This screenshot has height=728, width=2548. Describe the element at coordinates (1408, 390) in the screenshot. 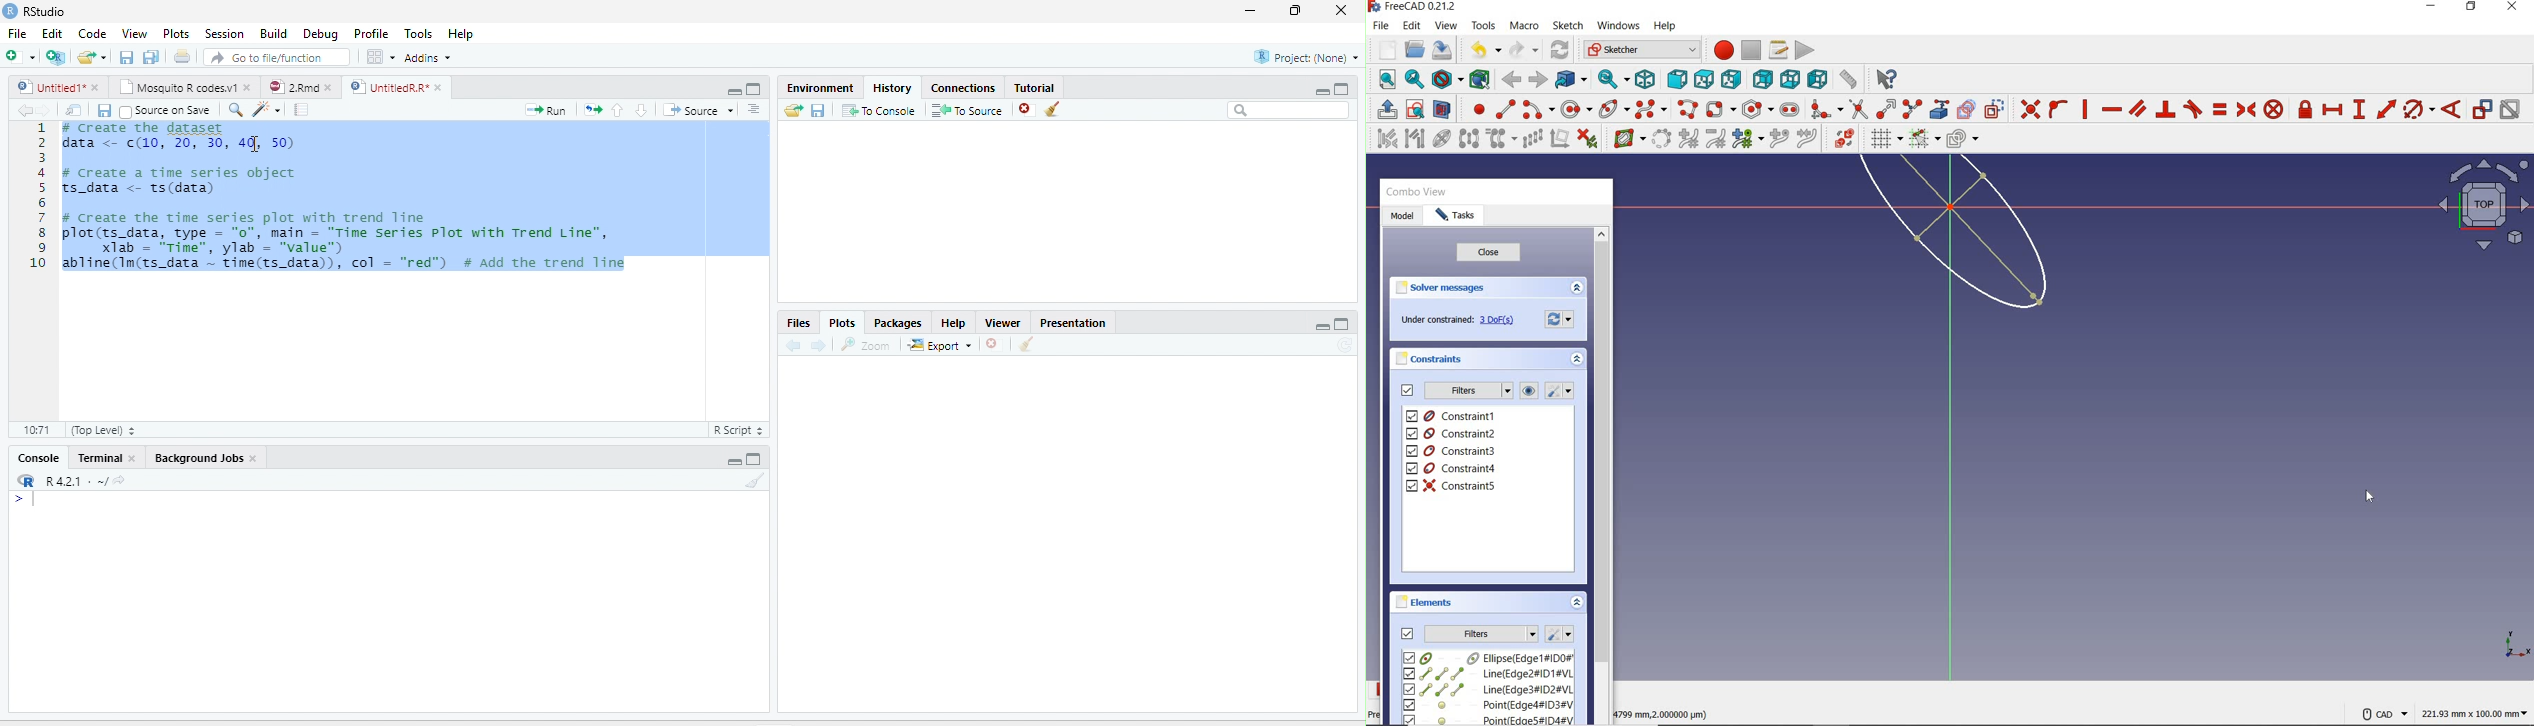

I see `check to toggle filters` at that location.